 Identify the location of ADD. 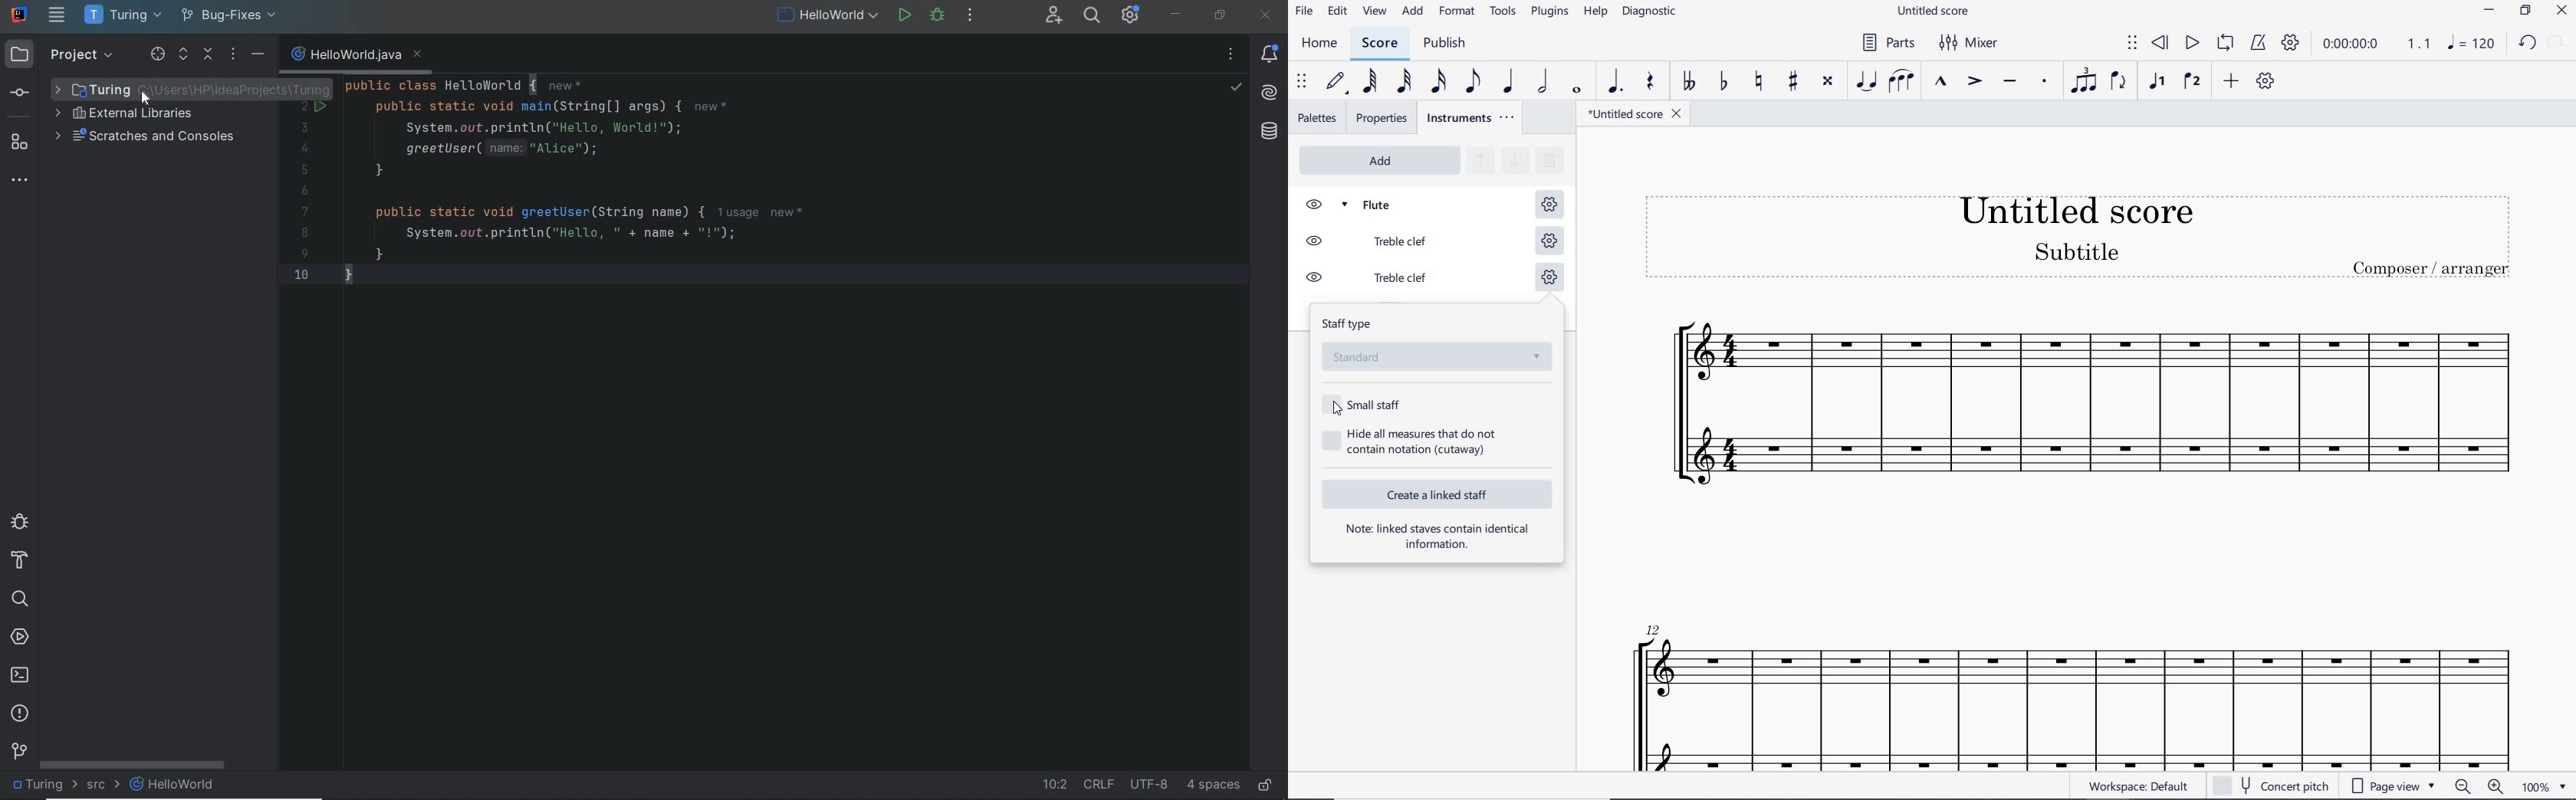
(2232, 81).